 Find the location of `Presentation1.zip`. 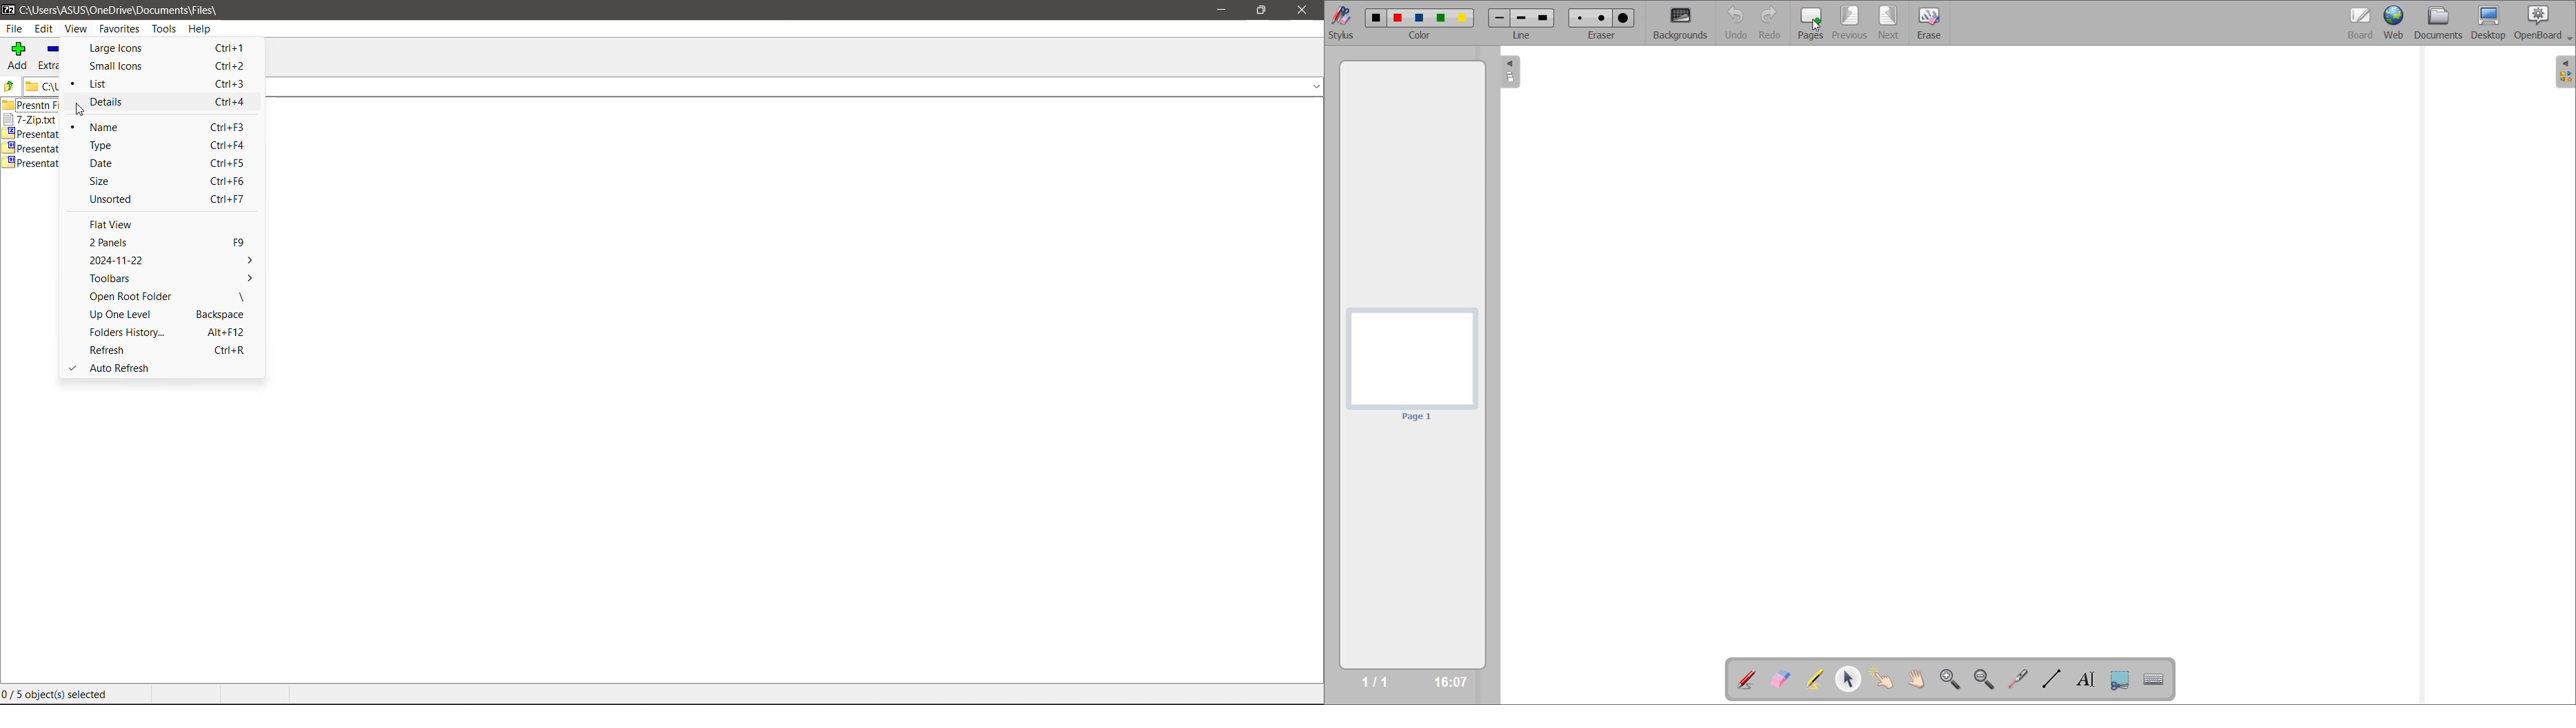

Presentation1.zip is located at coordinates (41, 135).